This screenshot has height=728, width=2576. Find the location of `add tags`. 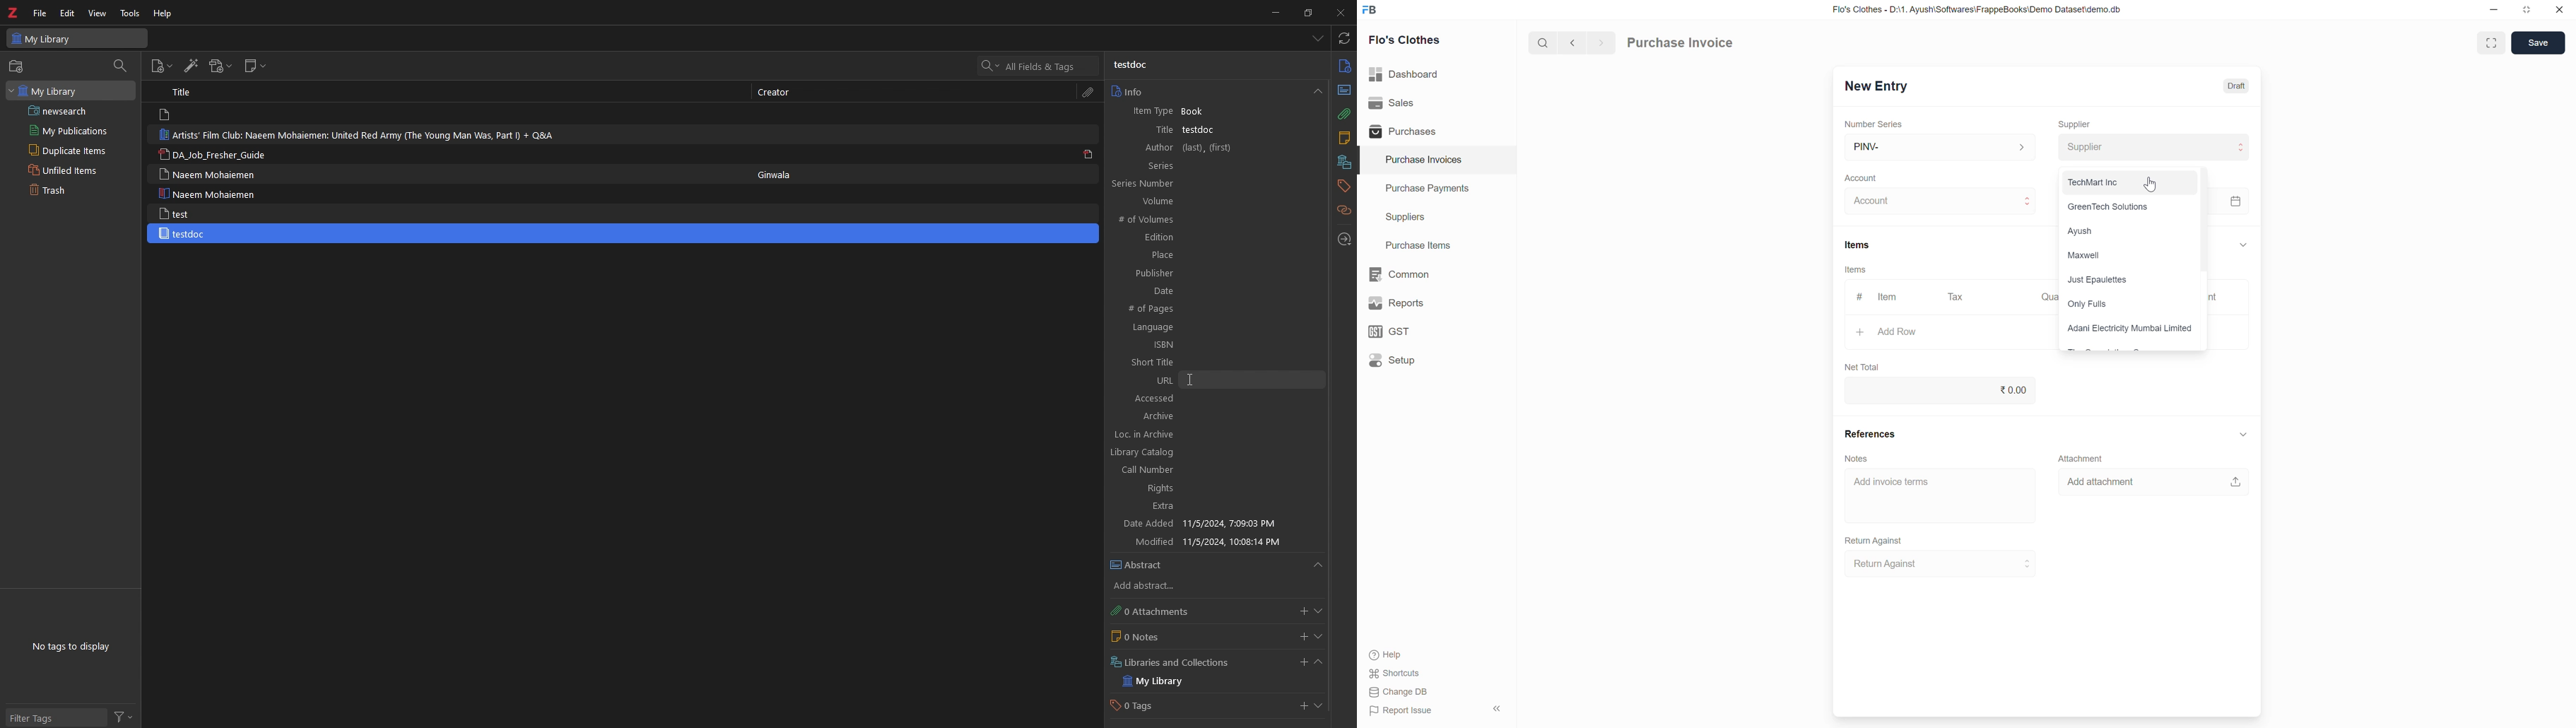

add tags is located at coordinates (1300, 708).